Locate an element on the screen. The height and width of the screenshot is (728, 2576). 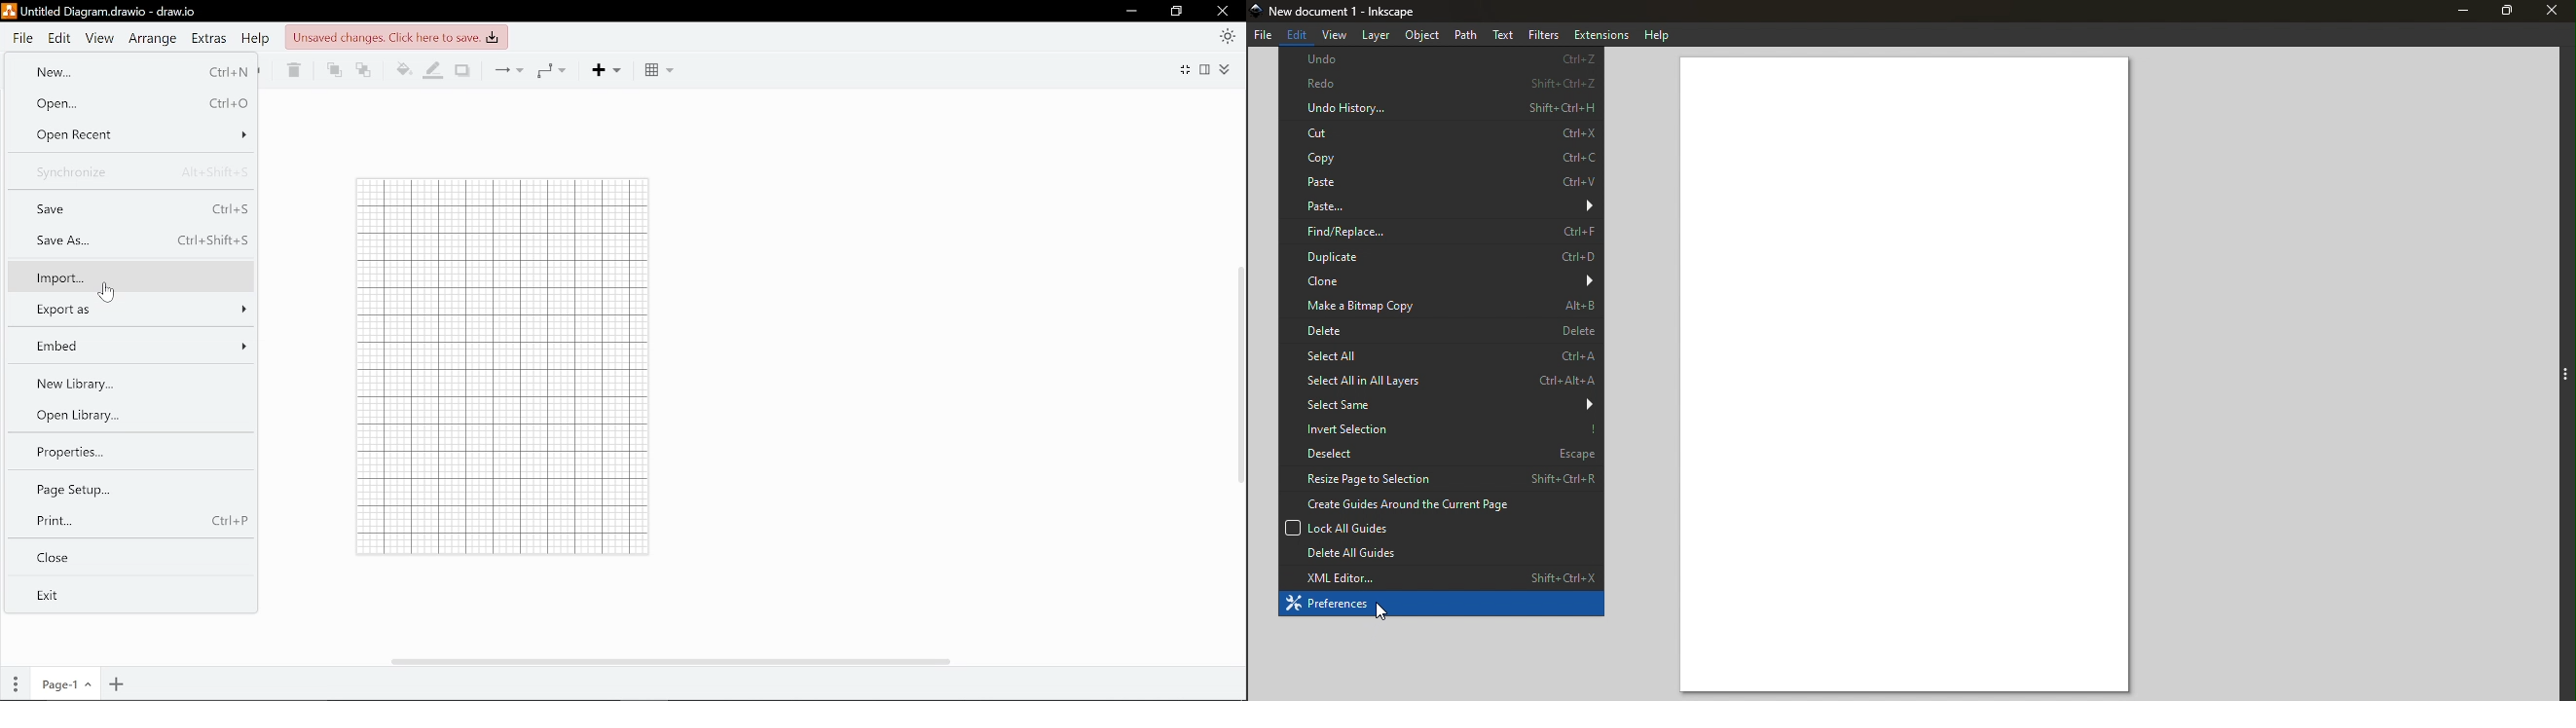
Extensions is located at coordinates (1600, 33).